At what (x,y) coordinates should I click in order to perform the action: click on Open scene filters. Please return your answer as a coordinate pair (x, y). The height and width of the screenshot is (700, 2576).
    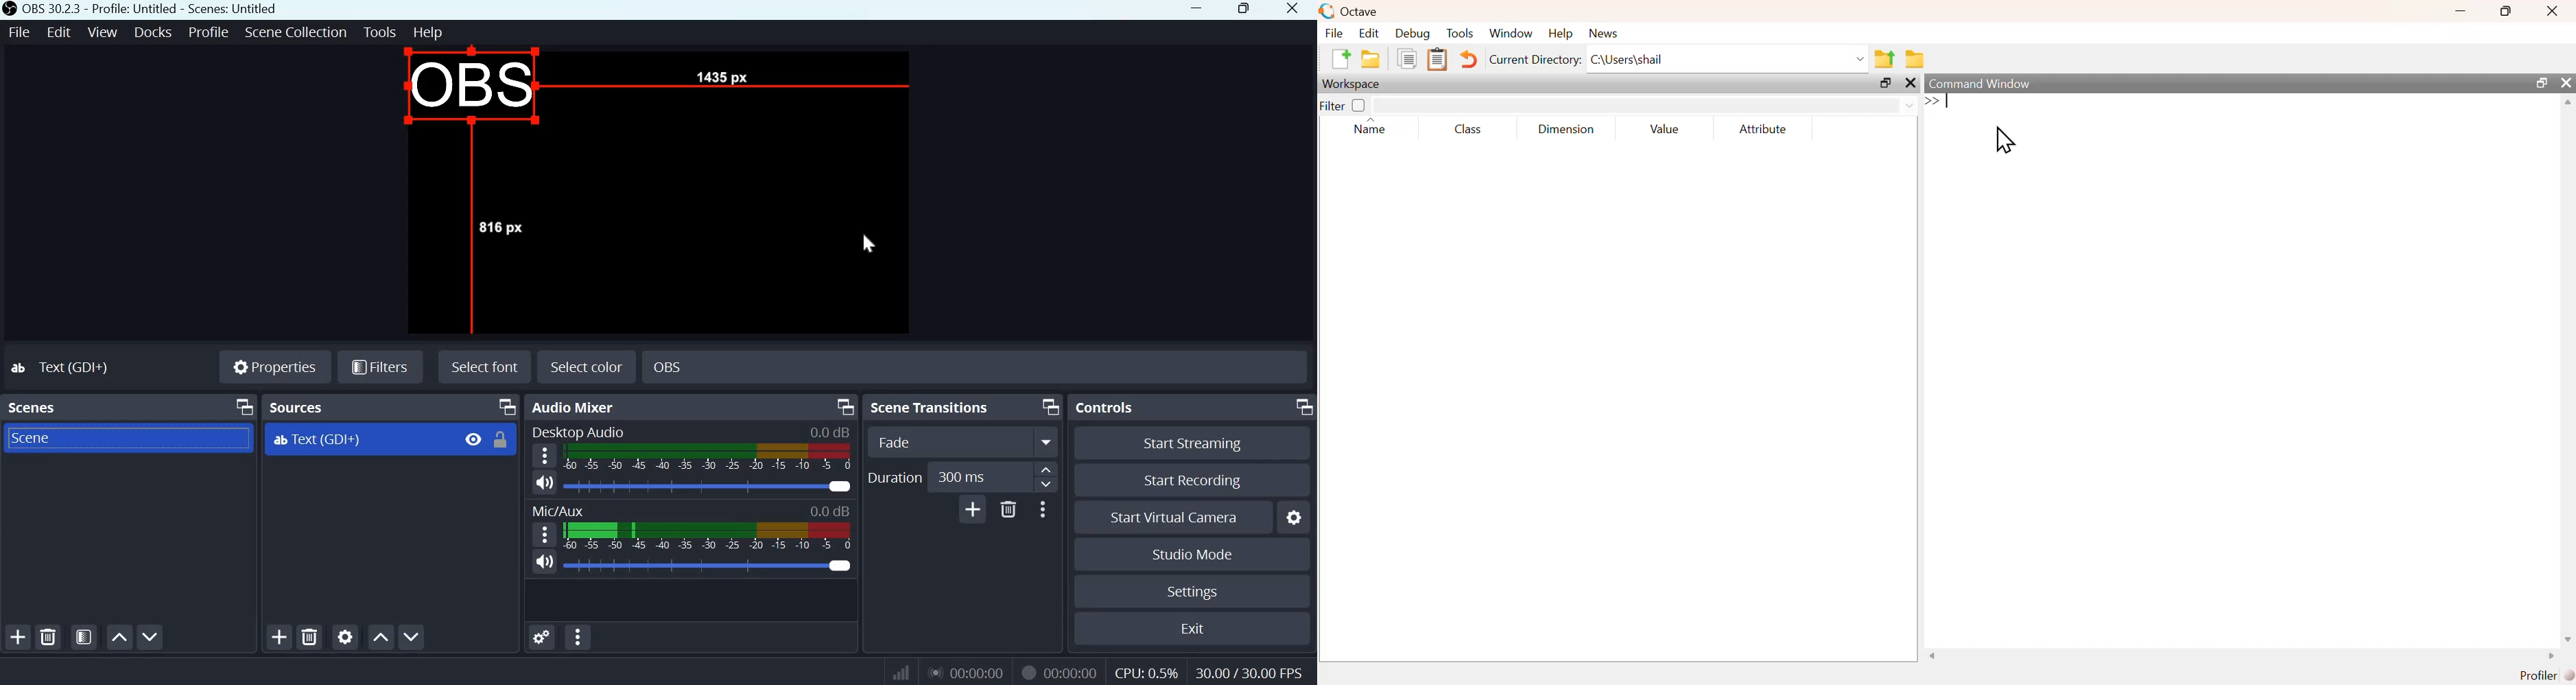
    Looking at the image, I should click on (84, 638).